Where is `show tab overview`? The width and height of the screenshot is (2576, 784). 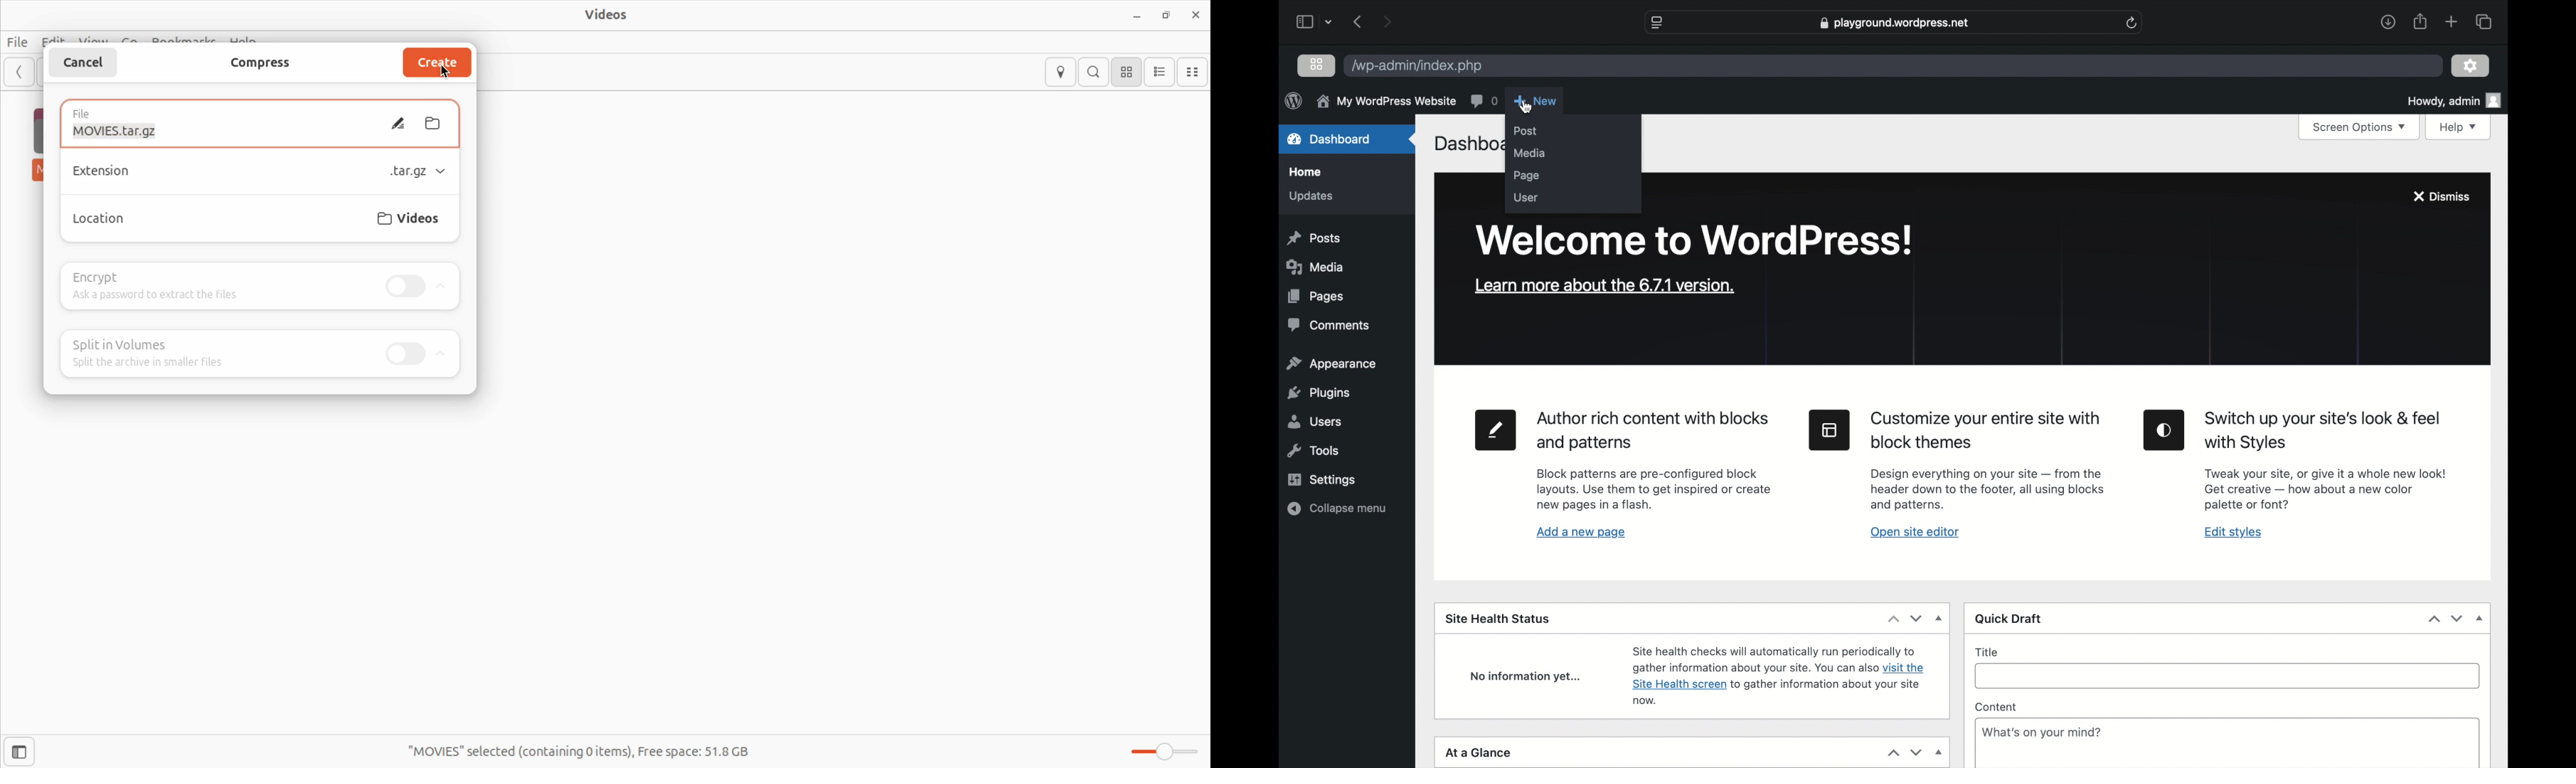 show tab overview is located at coordinates (2484, 21).